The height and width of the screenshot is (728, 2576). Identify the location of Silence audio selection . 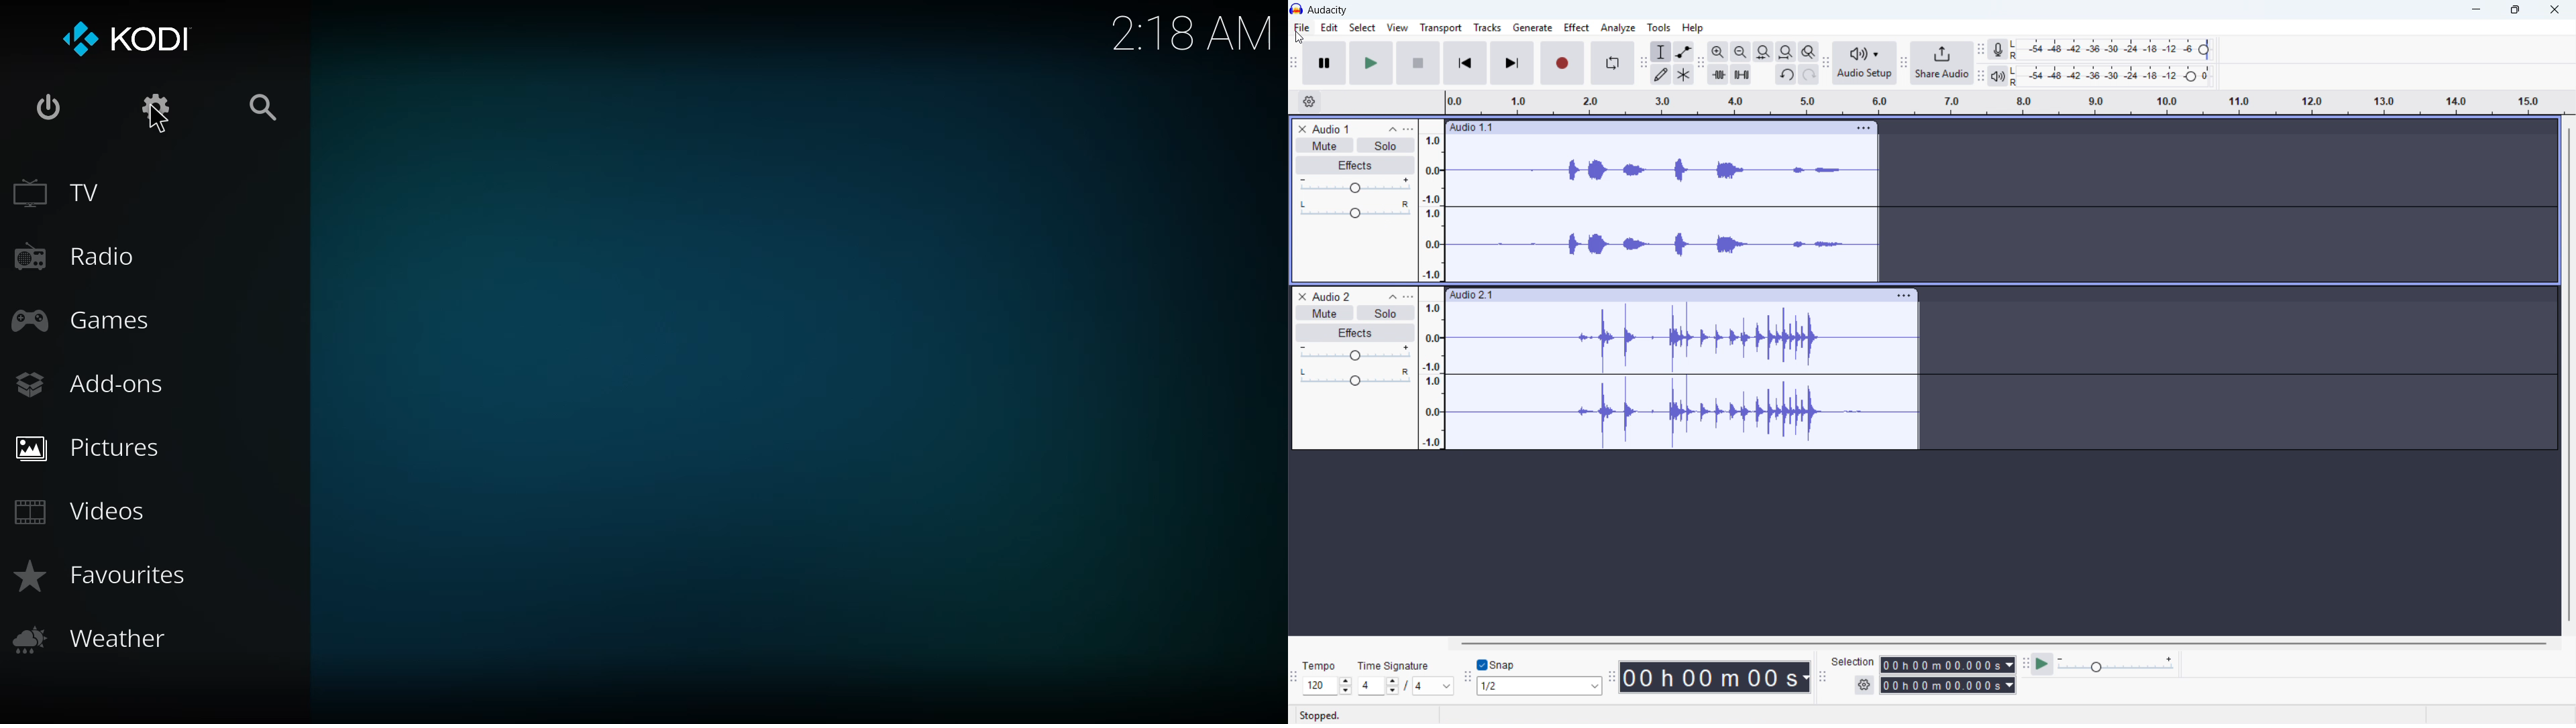
(1741, 74).